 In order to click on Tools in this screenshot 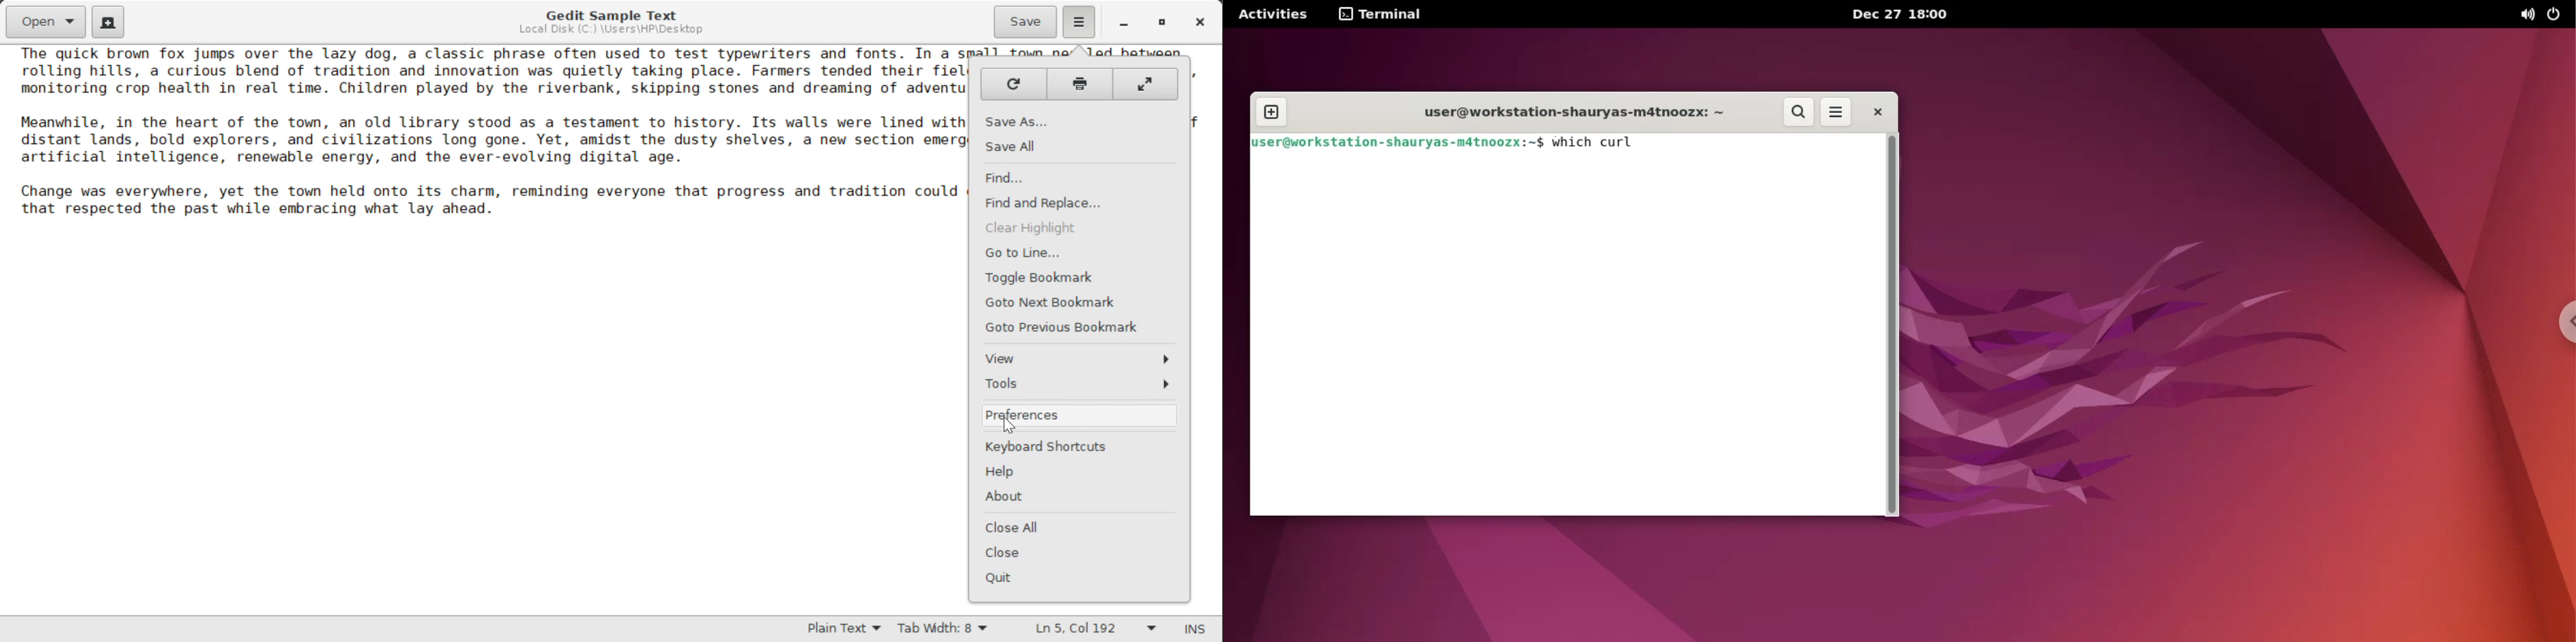, I will do `click(1081, 385)`.